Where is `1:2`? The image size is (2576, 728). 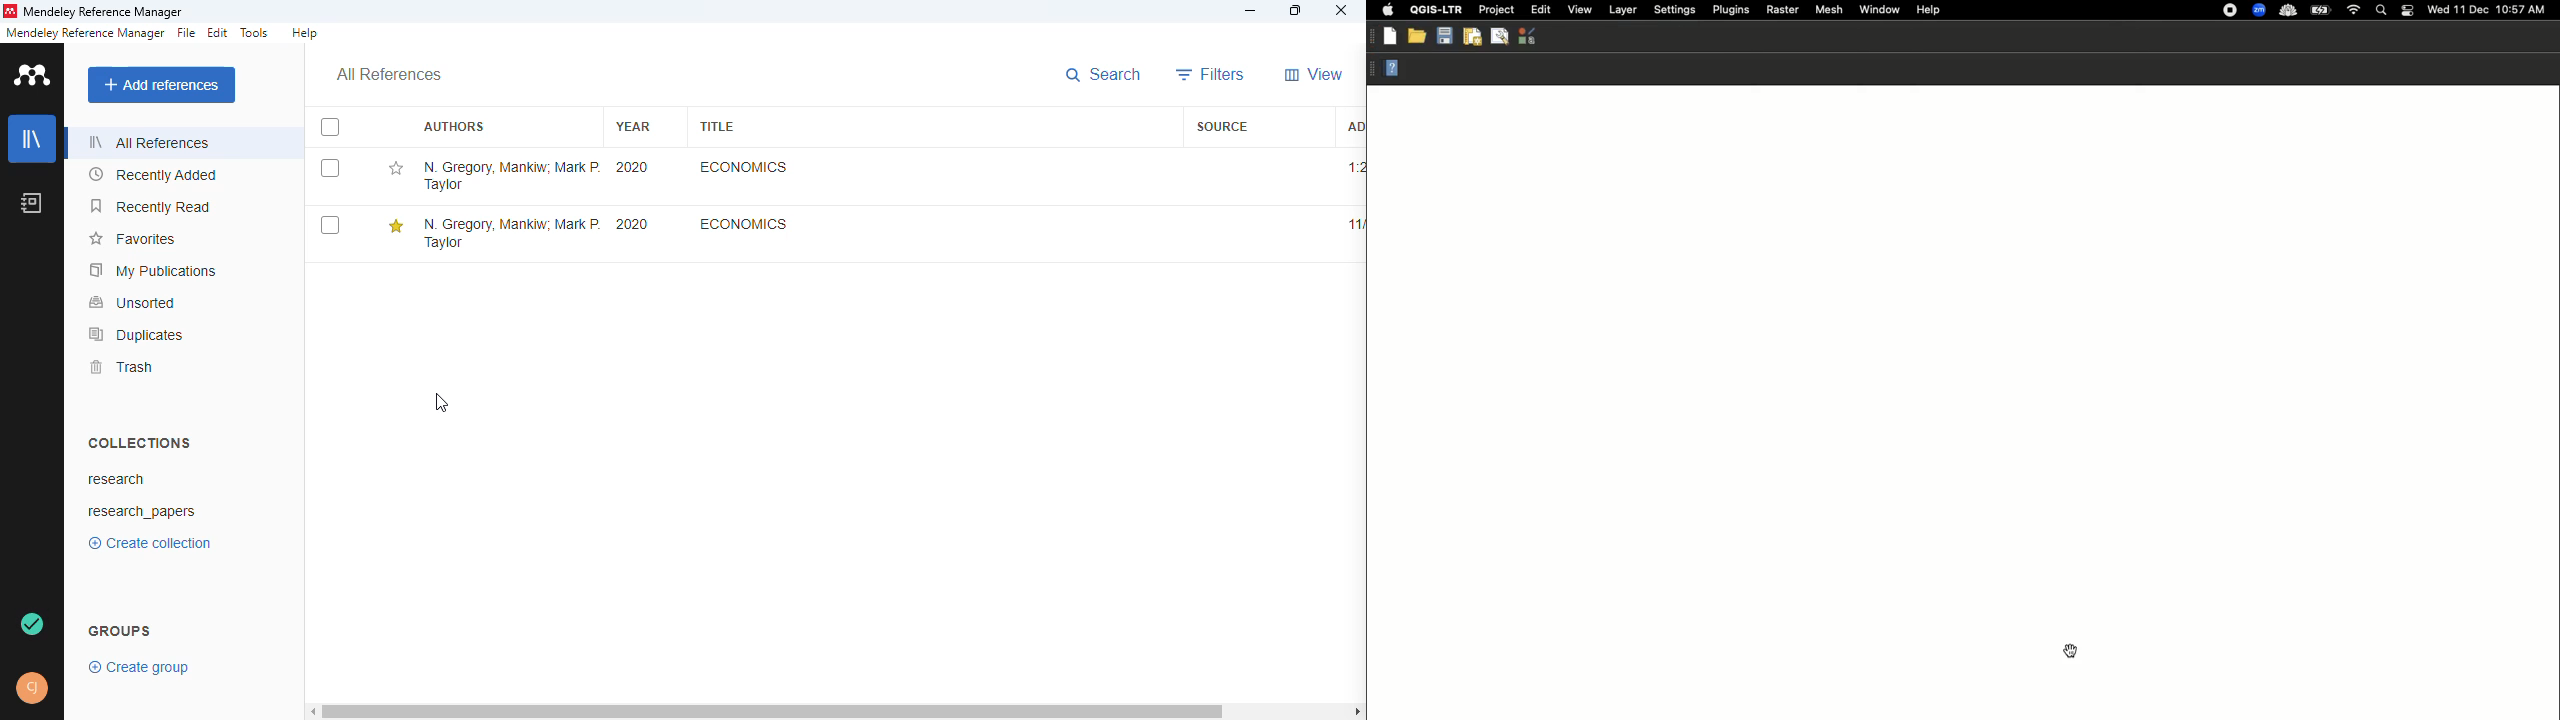 1:2 is located at coordinates (1355, 167).